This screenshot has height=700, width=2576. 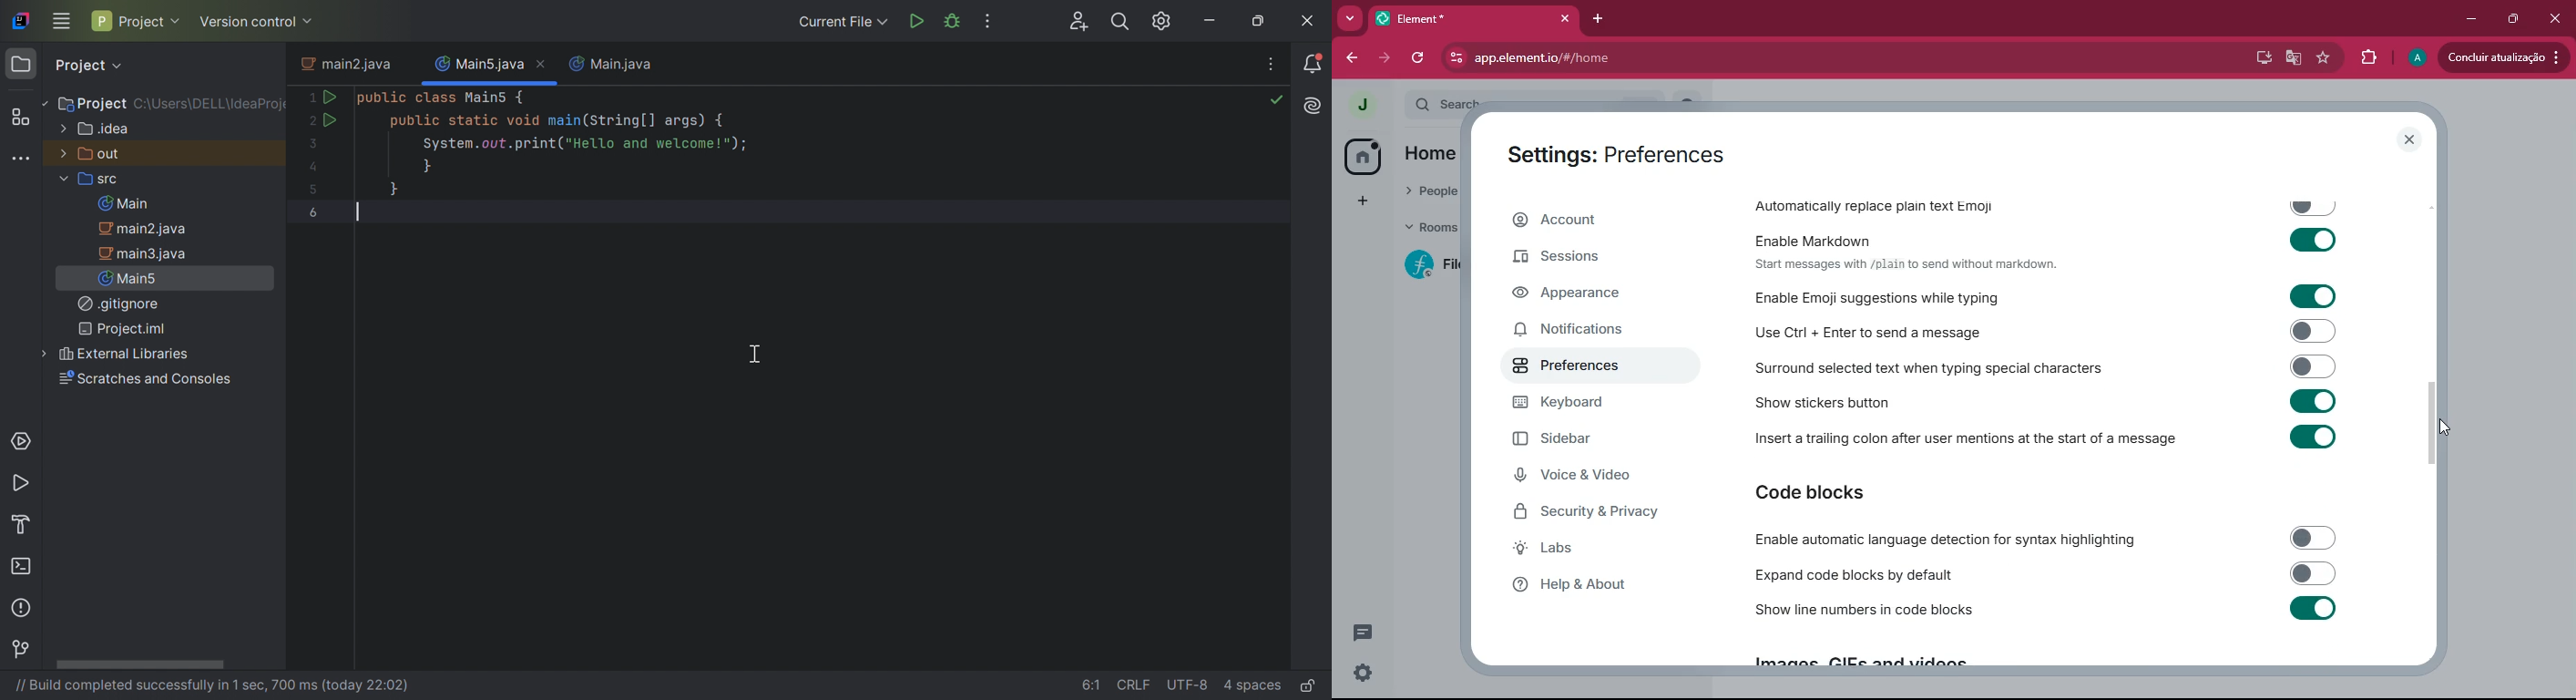 I want to click on rooms, so click(x=1426, y=230).